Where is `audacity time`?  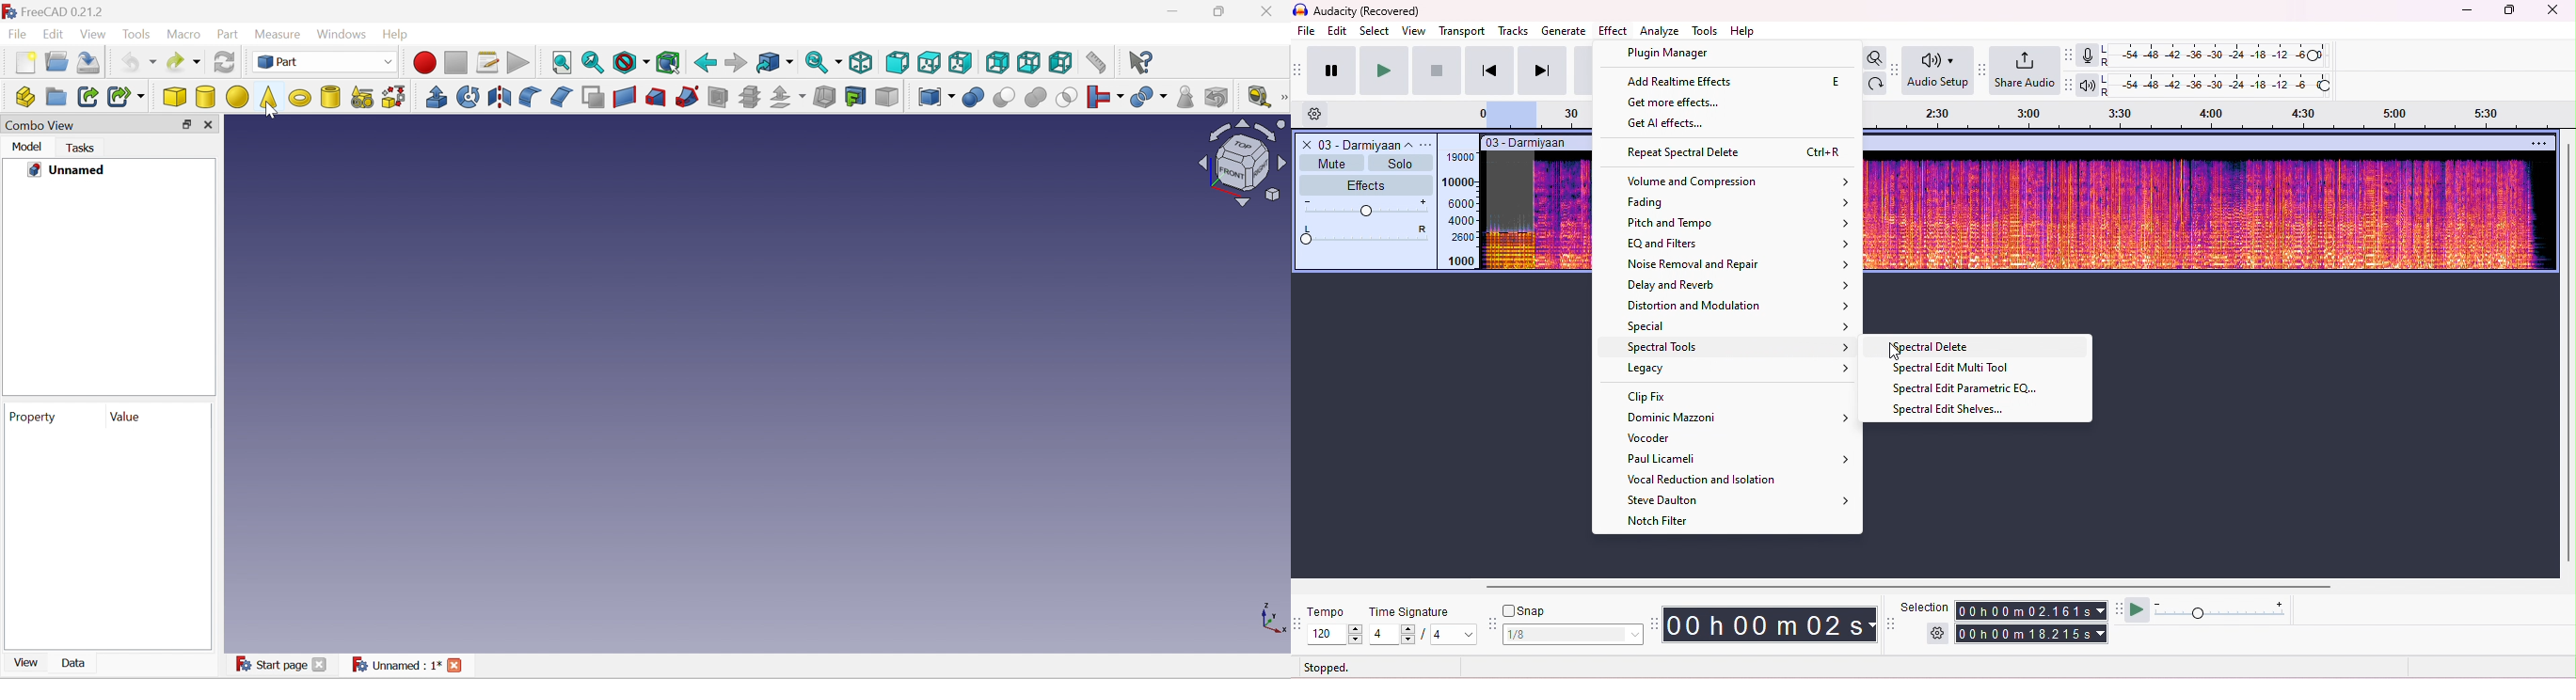 audacity time is located at coordinates (1772, 624).